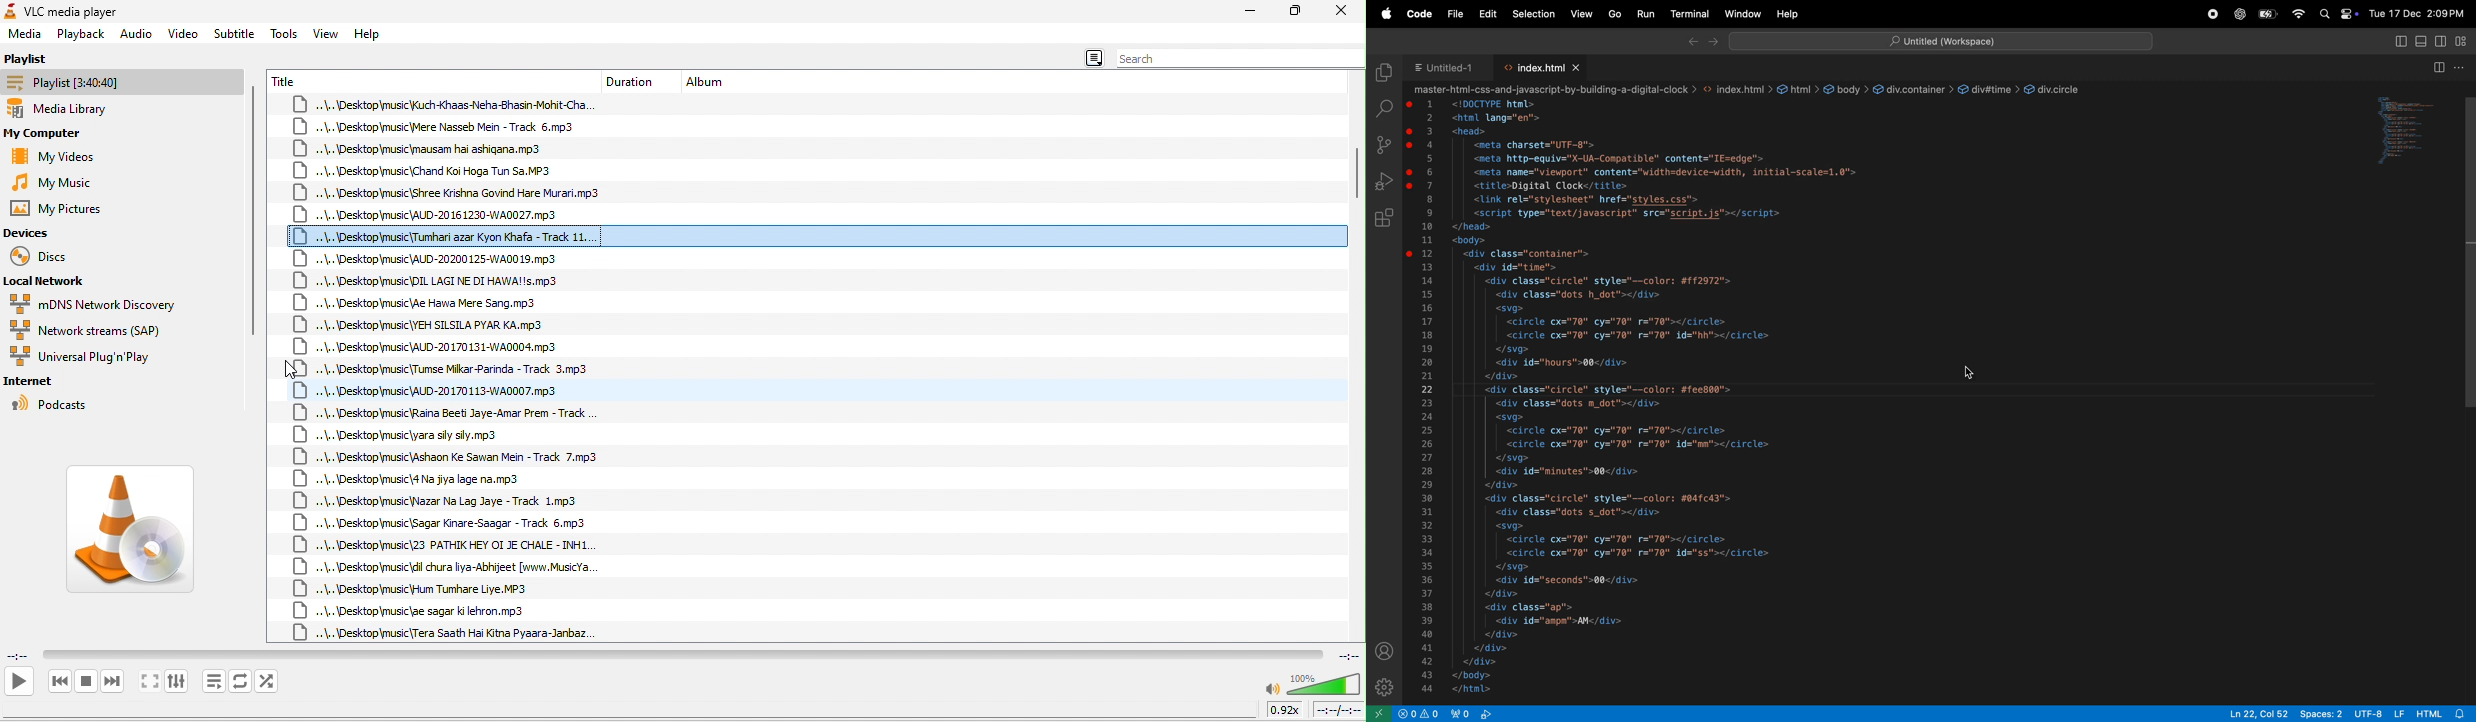 The image size is (2492, 728). Describe the element at coordinates (450, 502) in the screenshot. I see `\..\Desktop\music\Nazar Na Lag Jaye - Track 1.mp3` at that location.